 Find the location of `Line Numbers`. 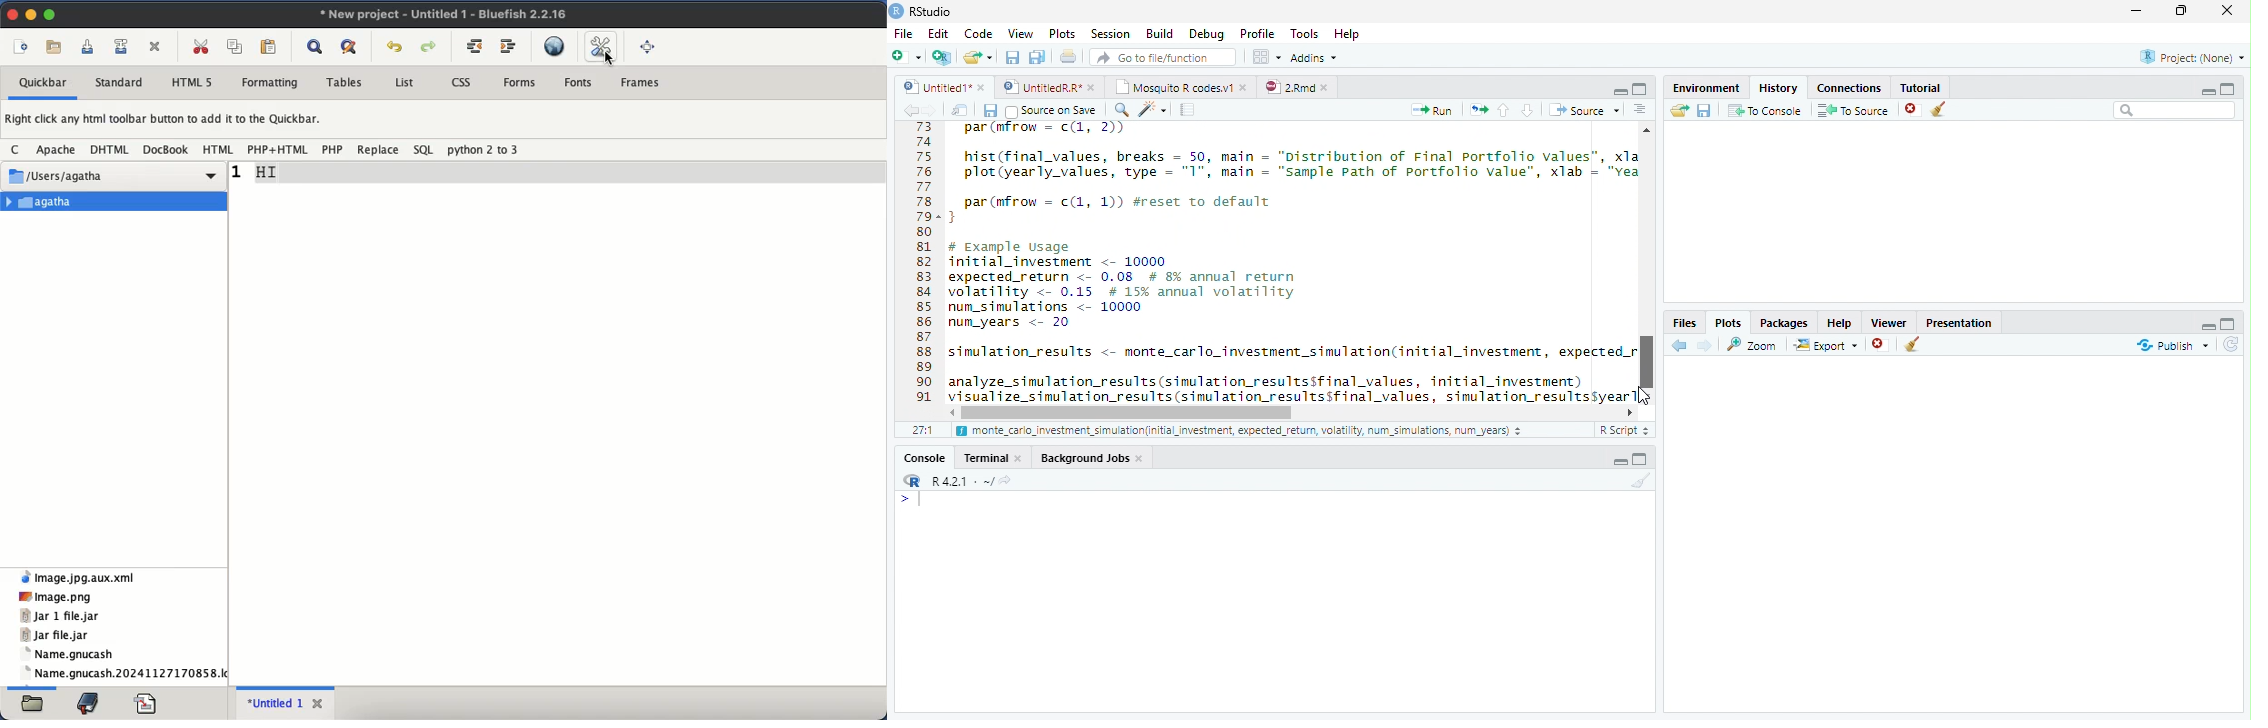

Line Numbers is located at coordinates (922, 270).